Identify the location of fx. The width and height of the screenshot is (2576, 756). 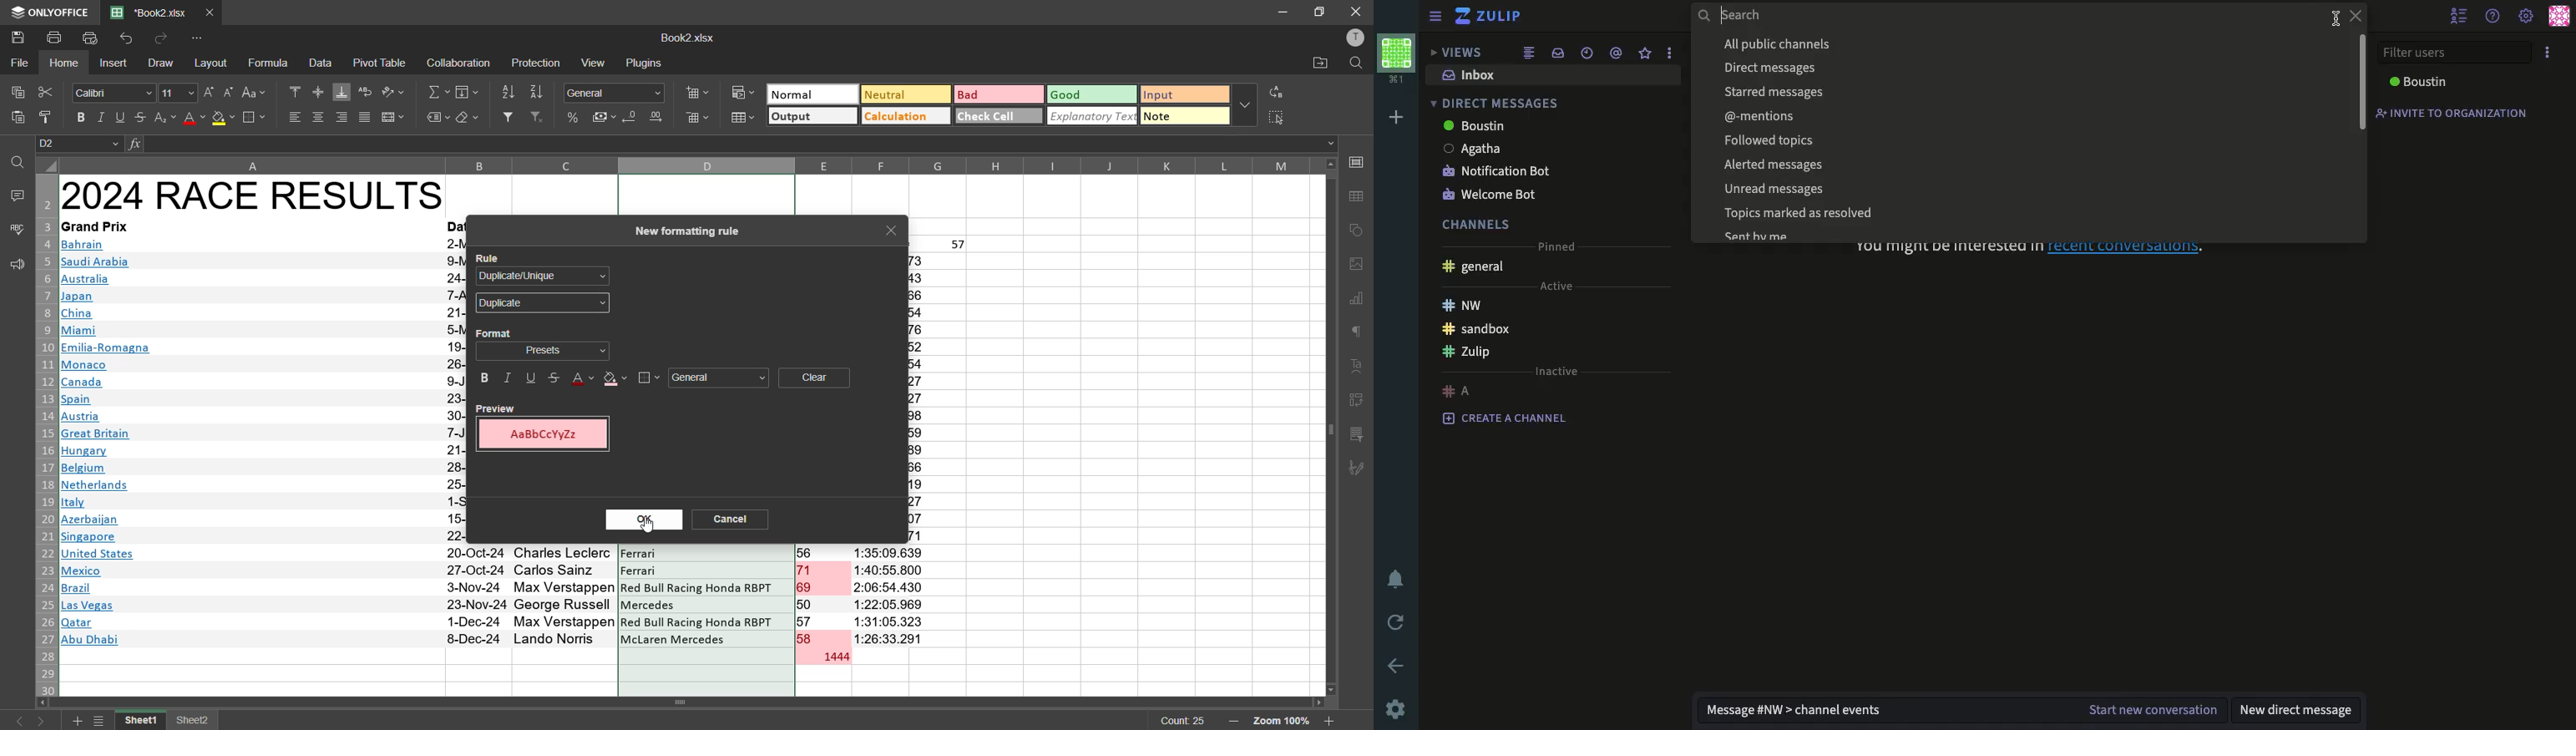
(137, 144).